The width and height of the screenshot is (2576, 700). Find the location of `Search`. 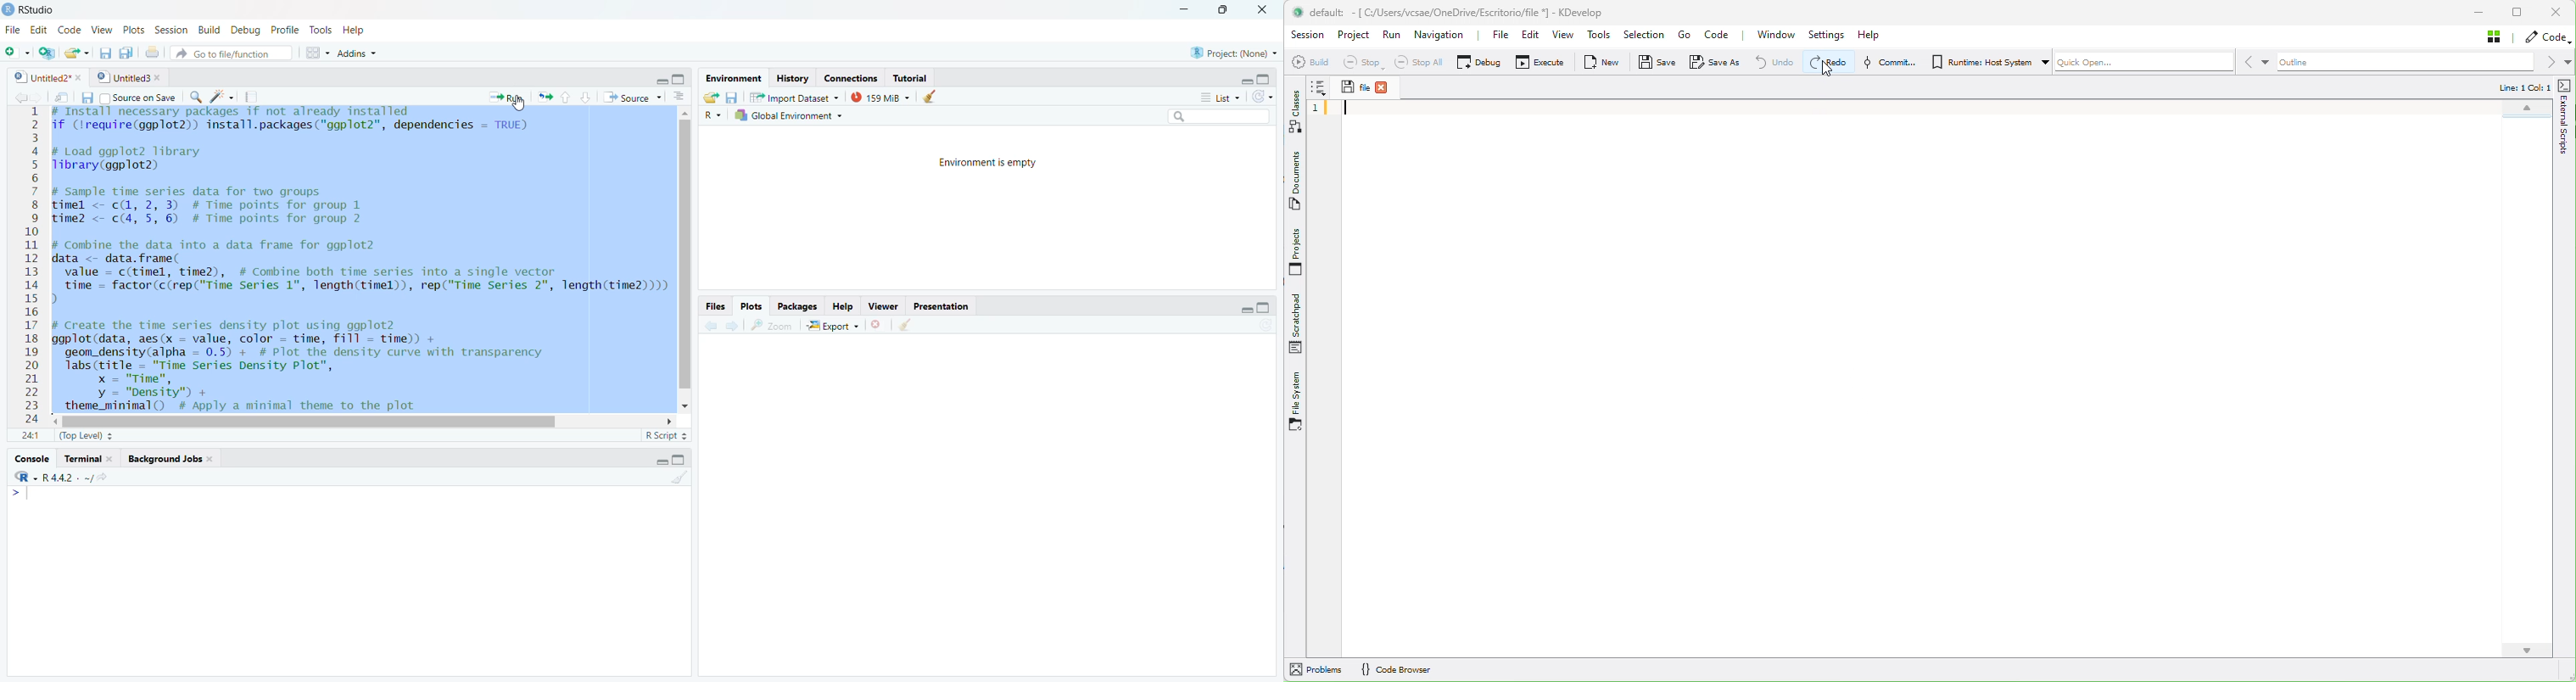

Search is located at coordinates (1217, 116).